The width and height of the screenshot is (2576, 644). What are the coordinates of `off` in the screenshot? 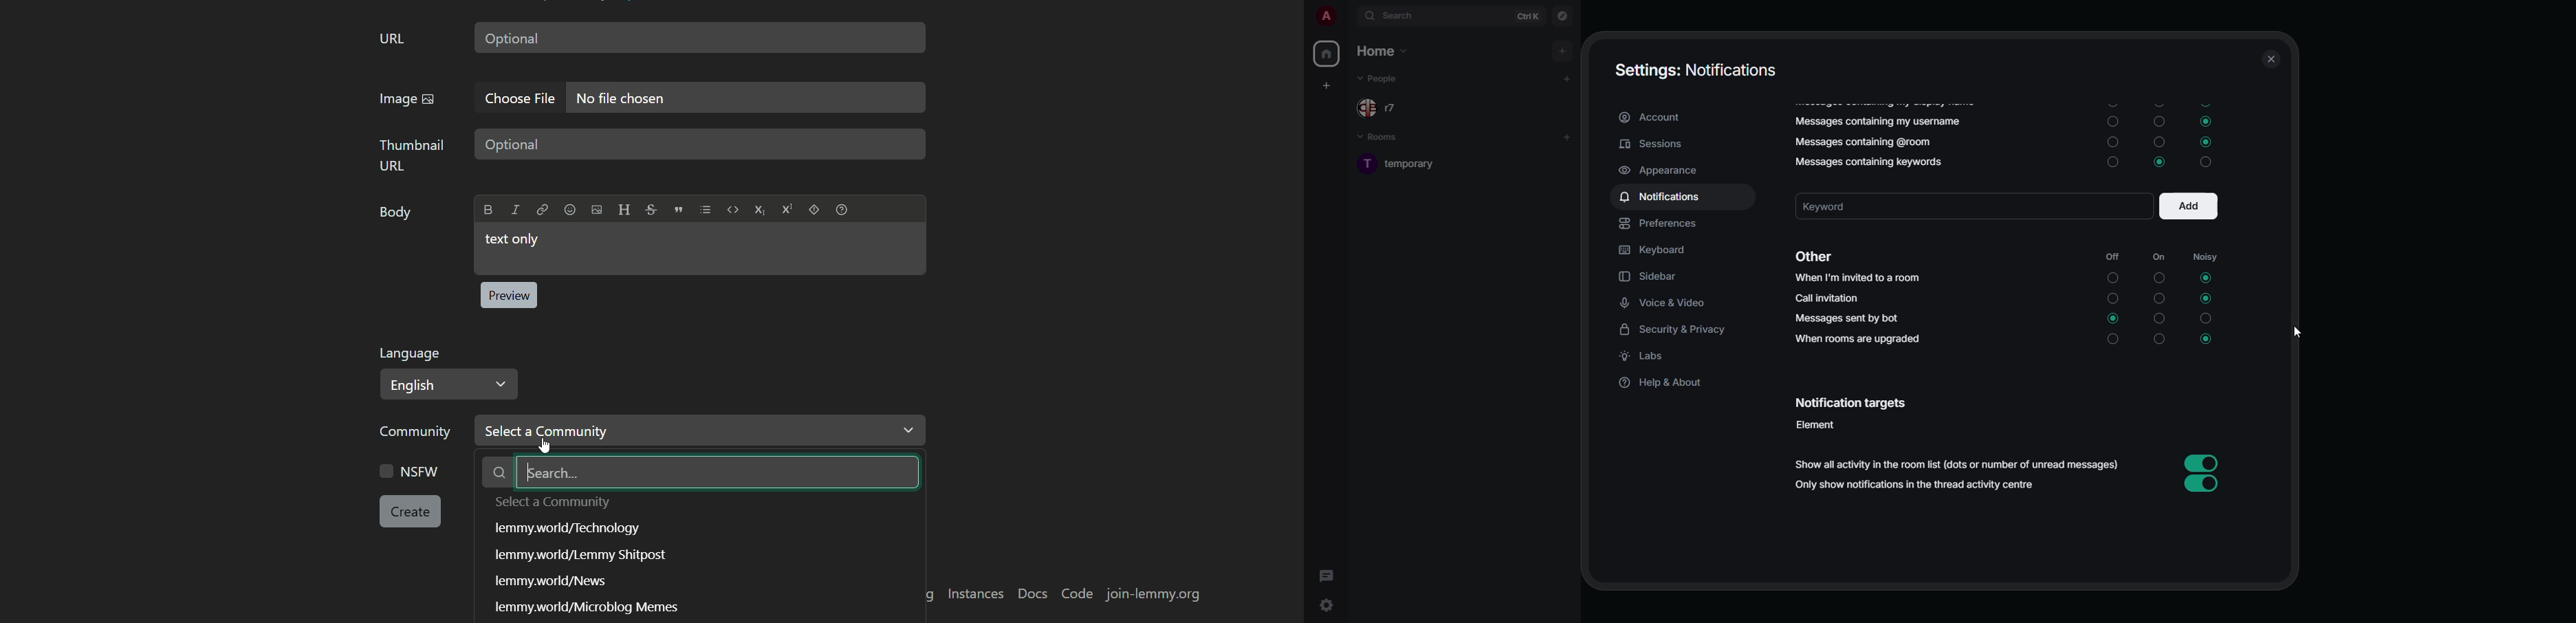 It's located at (2158, 298).